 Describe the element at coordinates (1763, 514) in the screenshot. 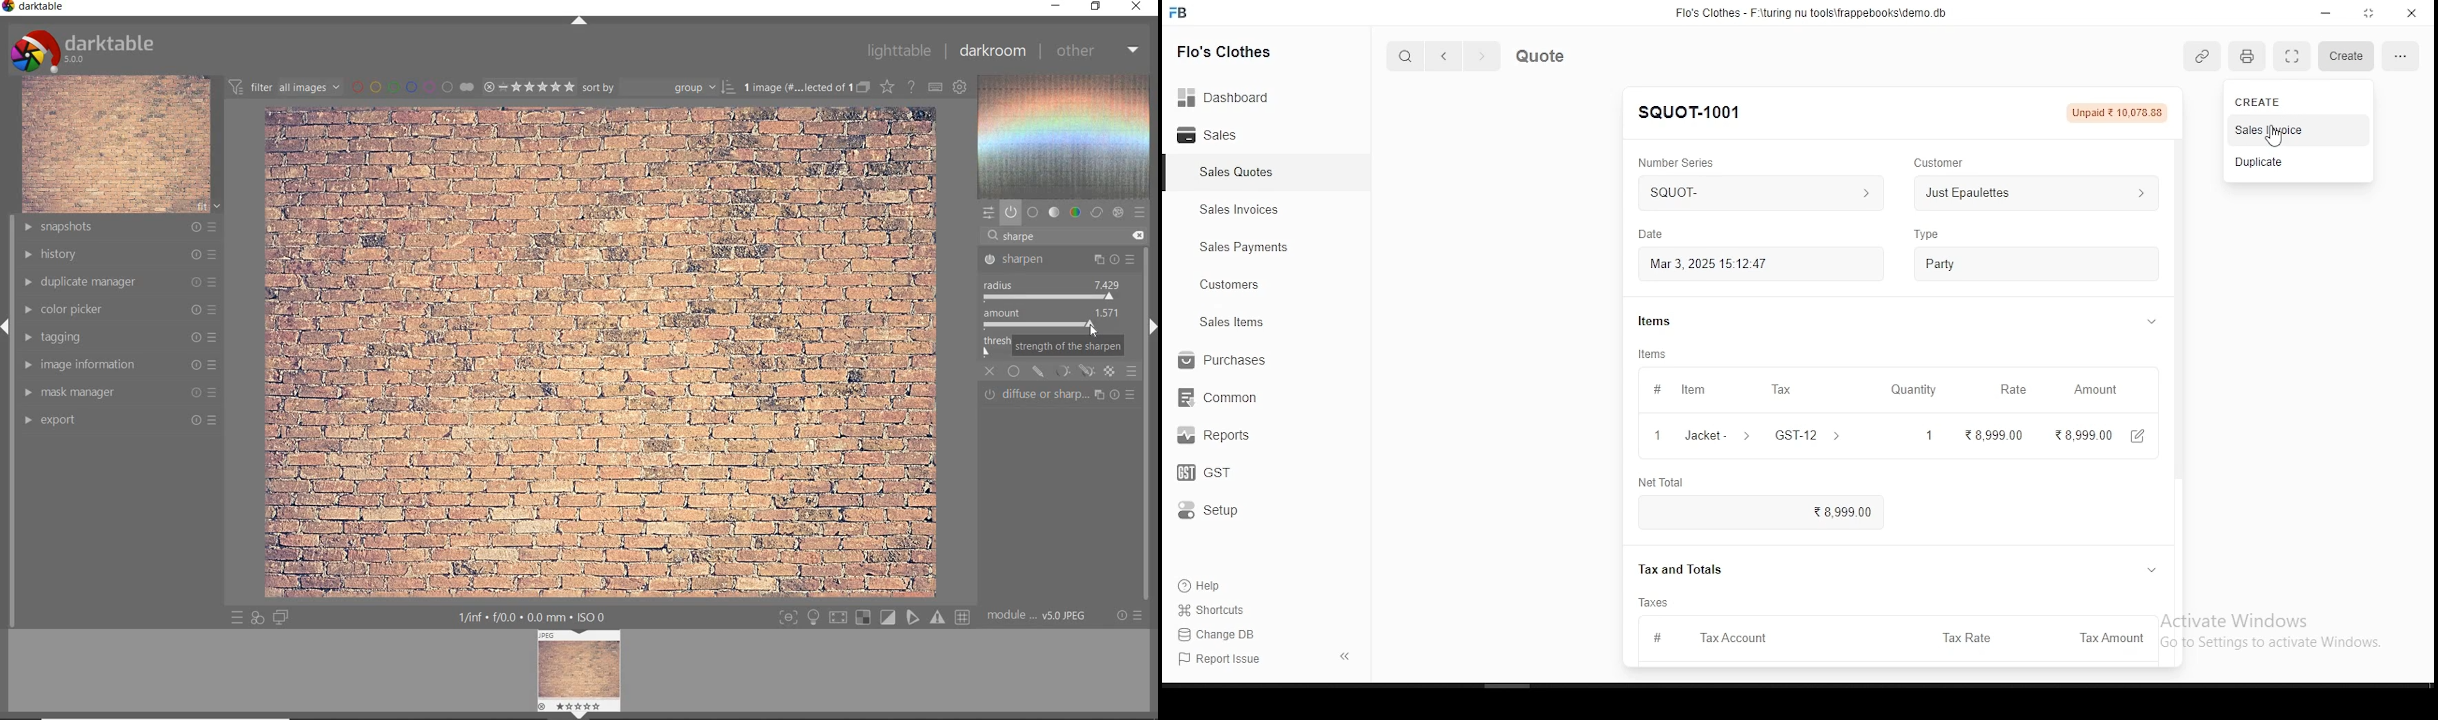

I see `8,999.00` at that location.